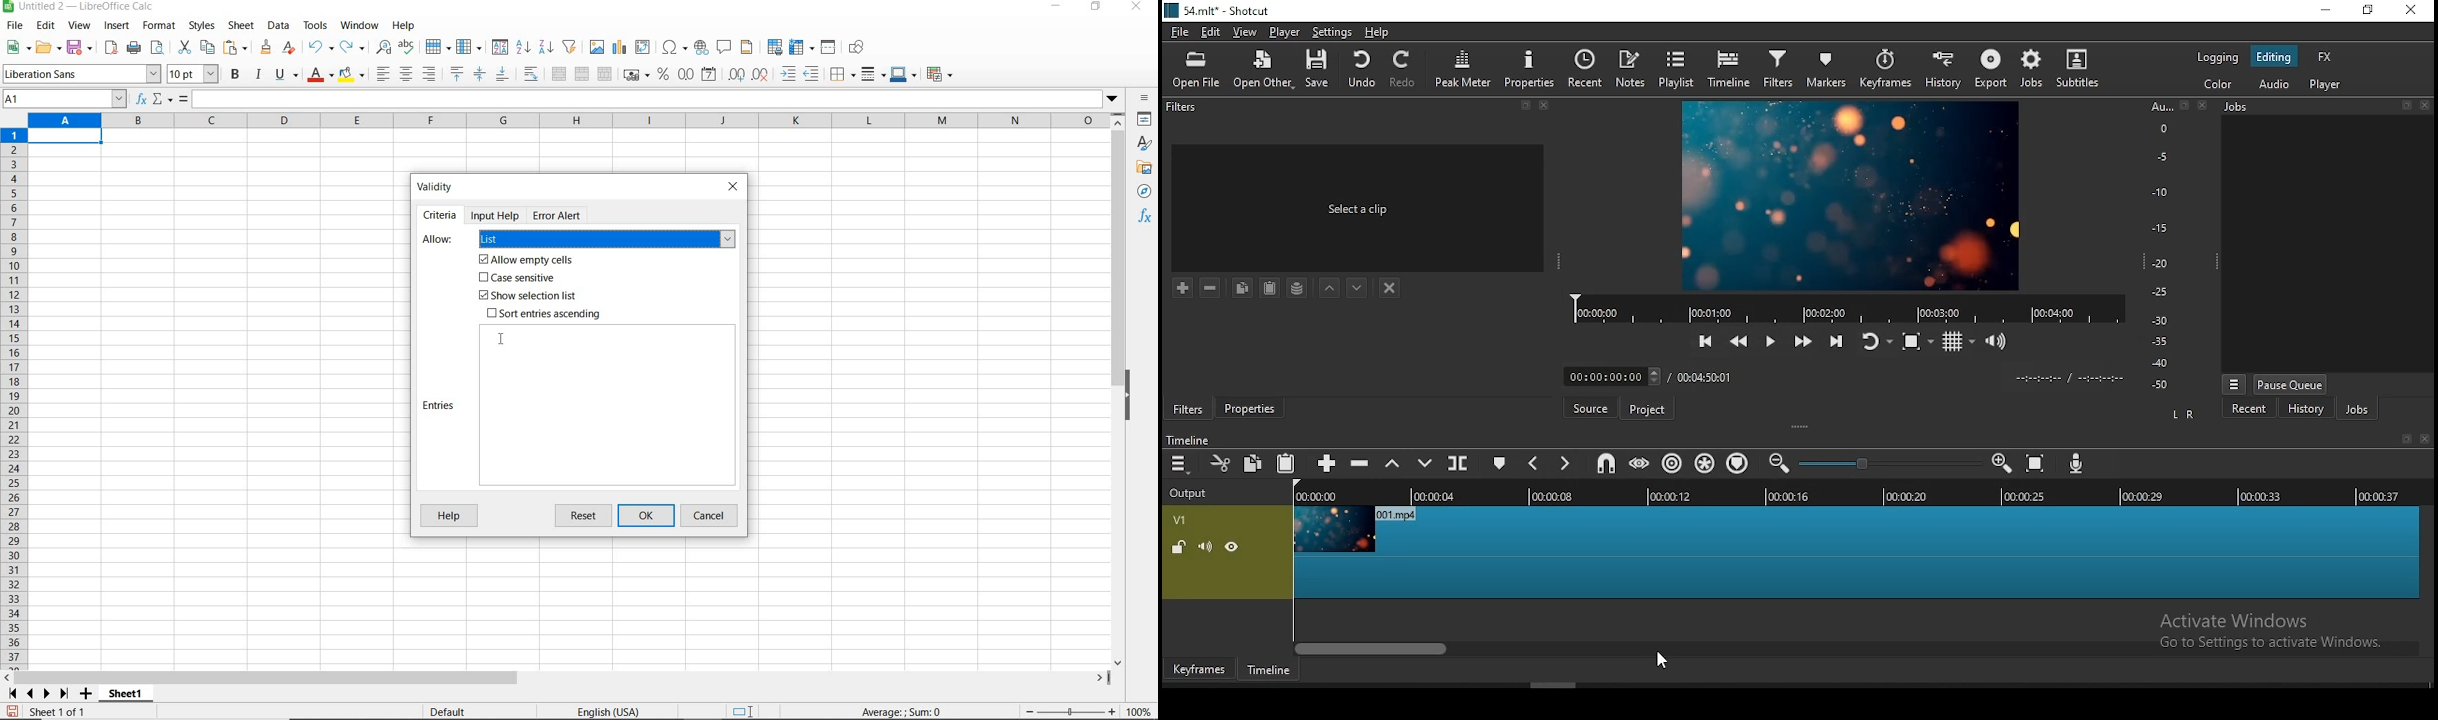 Image resolution: width=2464 pixels, height=728 pixels. Describe the element at coordinates (636, 73) in the screenshot. I see `format as currency` at that location.